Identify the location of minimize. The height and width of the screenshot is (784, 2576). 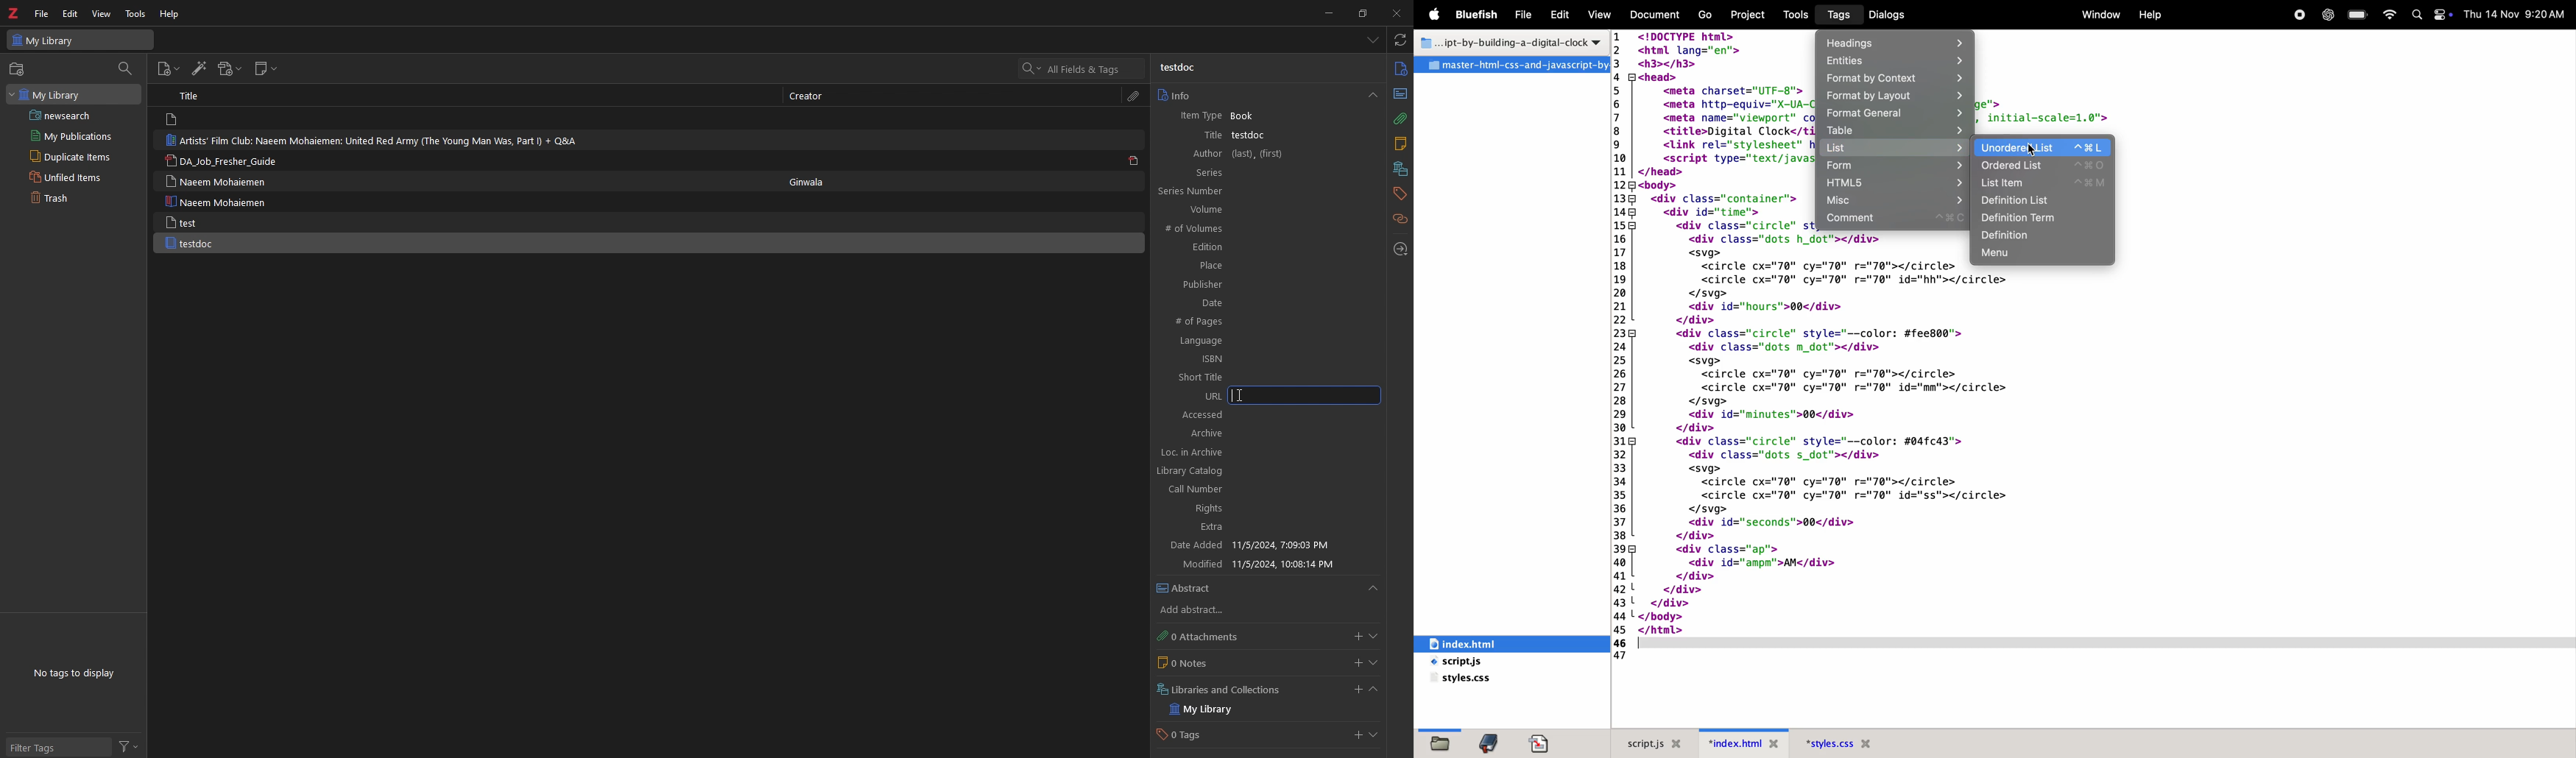
(1327, 13).